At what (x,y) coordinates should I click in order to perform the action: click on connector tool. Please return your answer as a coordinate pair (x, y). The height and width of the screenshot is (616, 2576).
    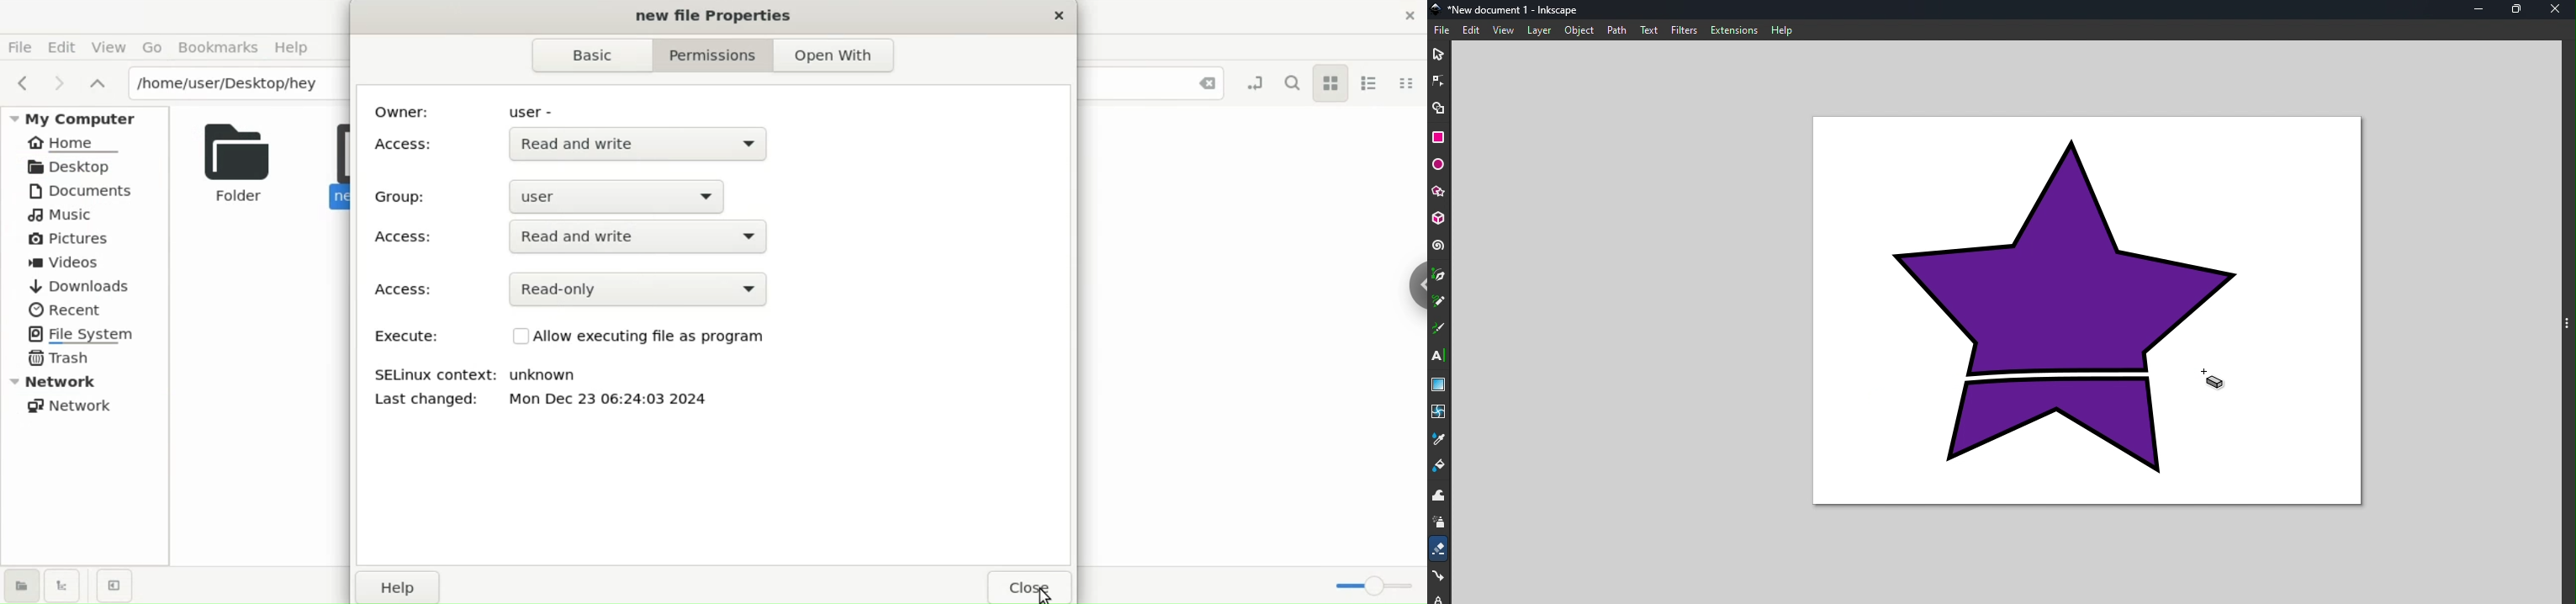
    Looking at the image, I should click on (1440, 577).